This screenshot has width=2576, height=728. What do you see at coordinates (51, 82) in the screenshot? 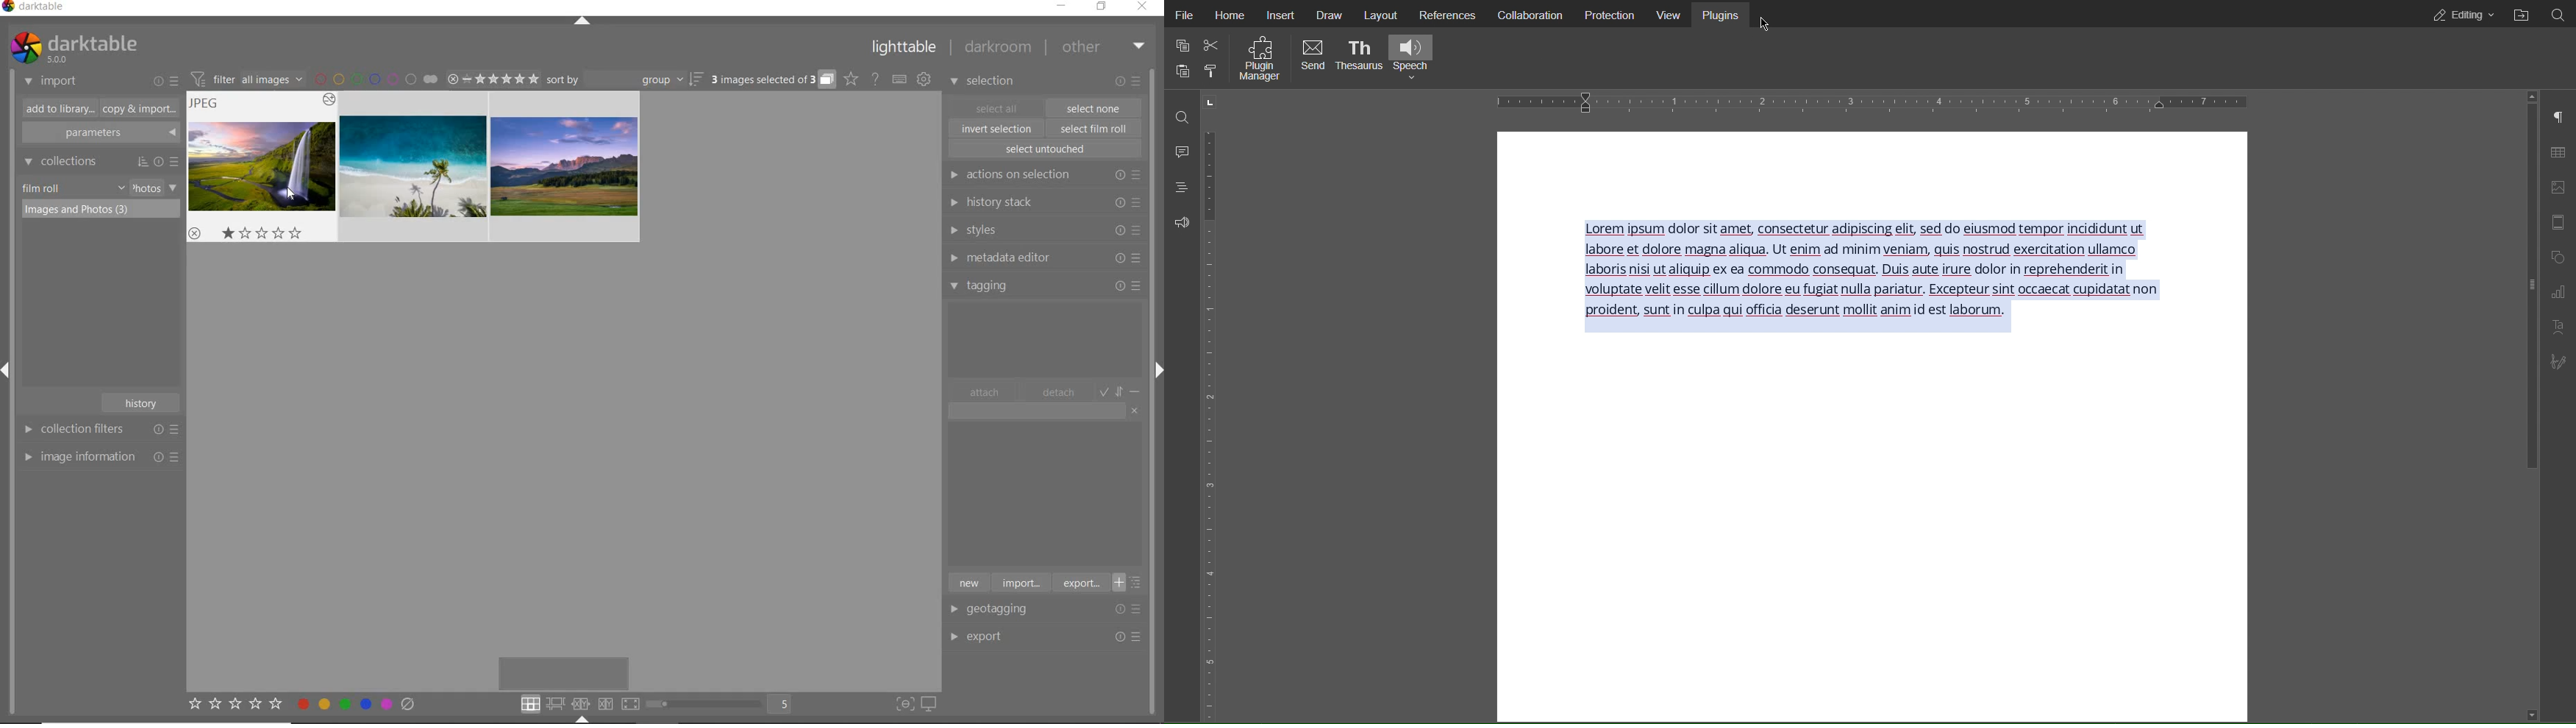
I see `import` at bounding box center [51, 82].